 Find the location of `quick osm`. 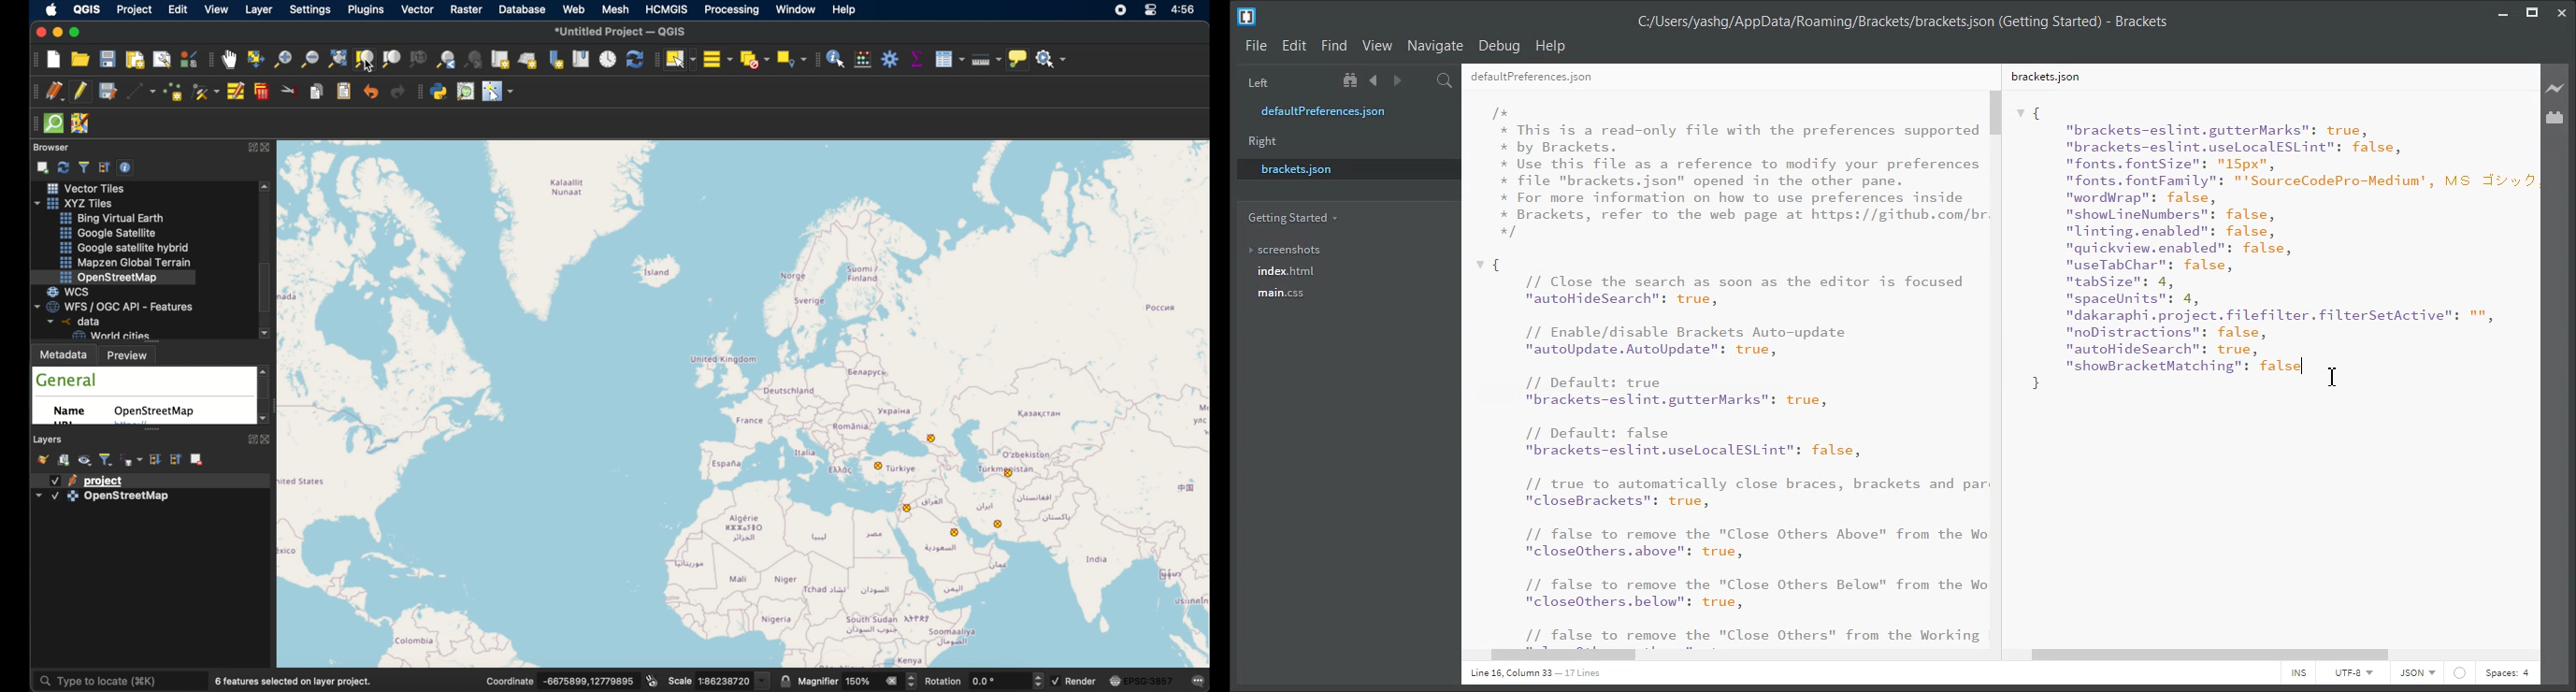

quick osm is located at coordinates (53, 124).